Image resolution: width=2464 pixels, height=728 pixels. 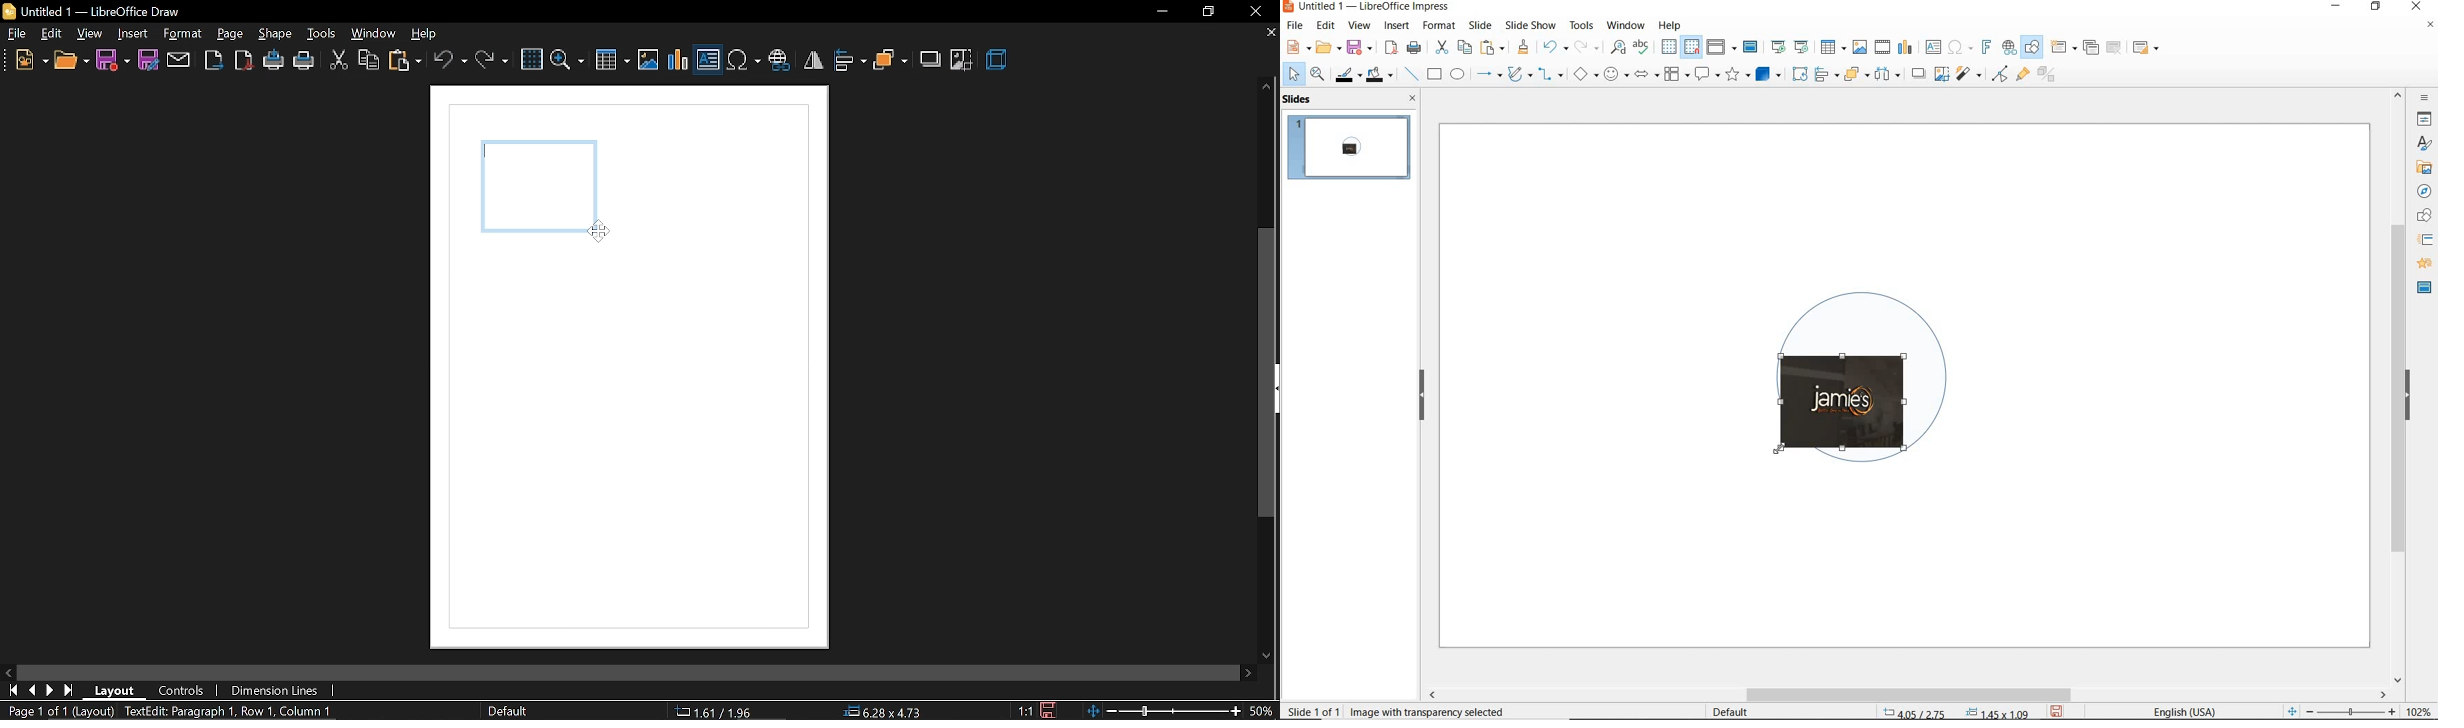 I want to click on save as, so click(x=148, y=60).